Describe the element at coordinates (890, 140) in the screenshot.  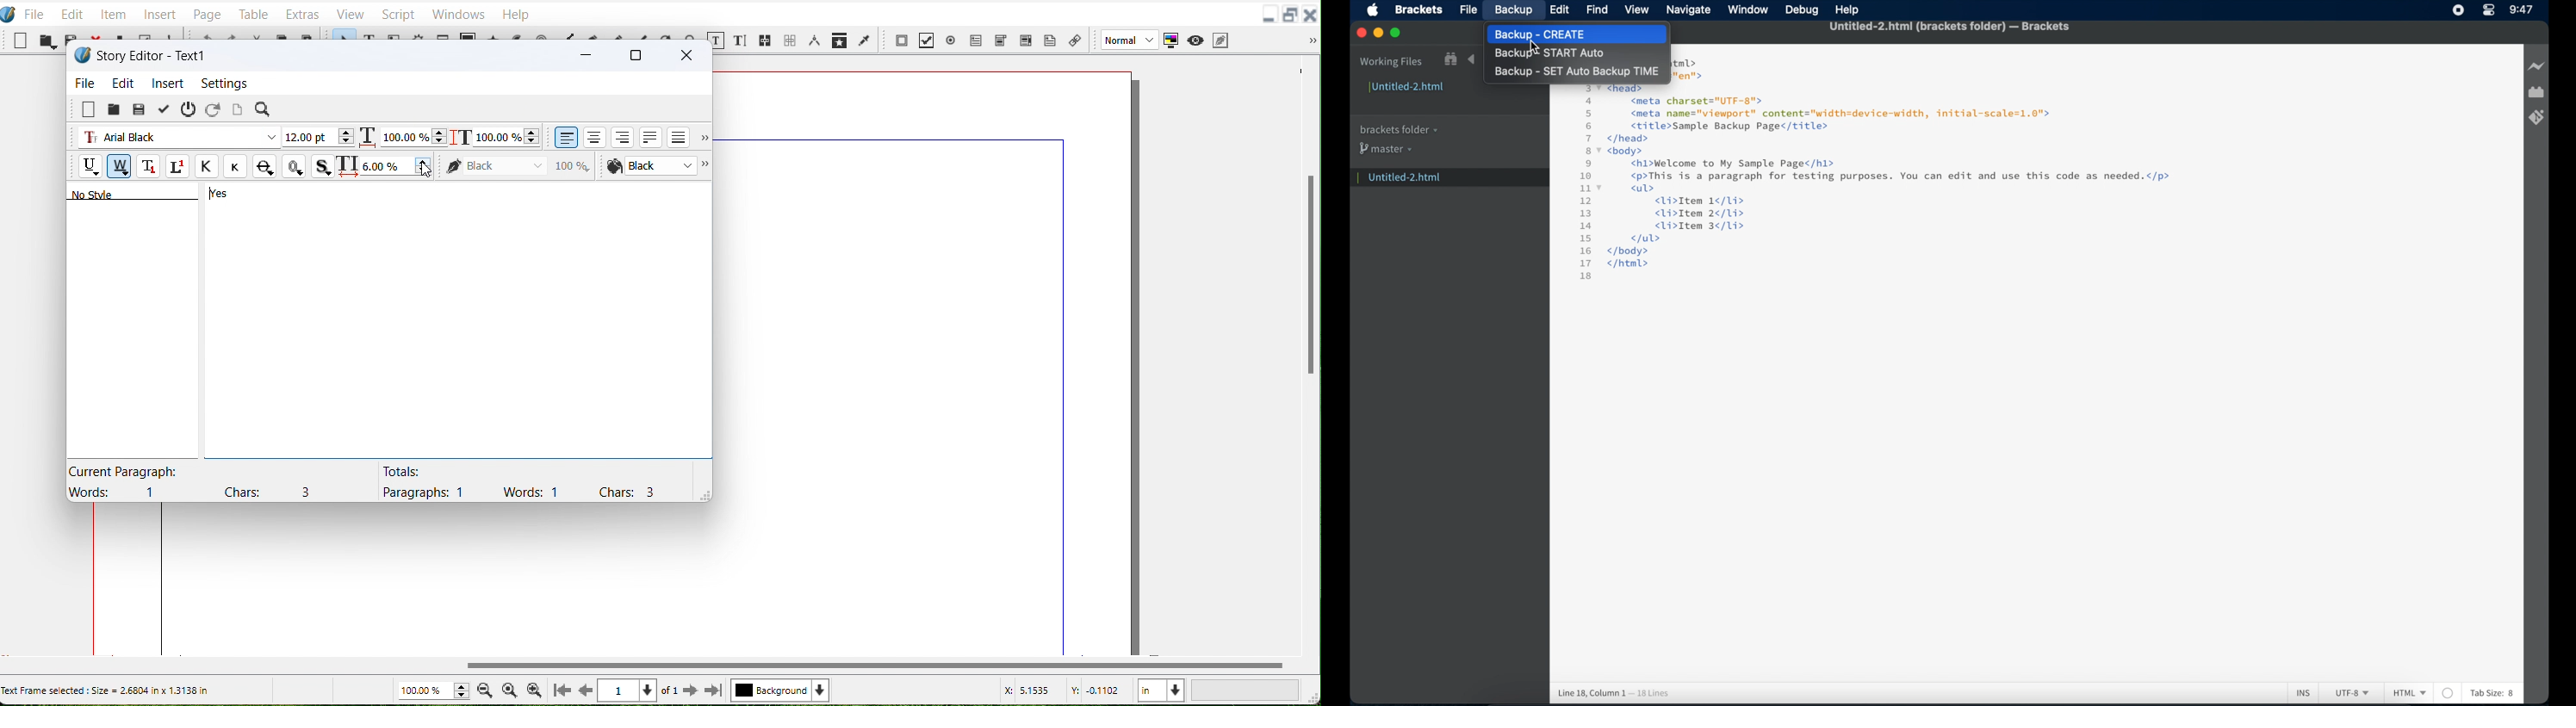
I see `top margin` at that location.